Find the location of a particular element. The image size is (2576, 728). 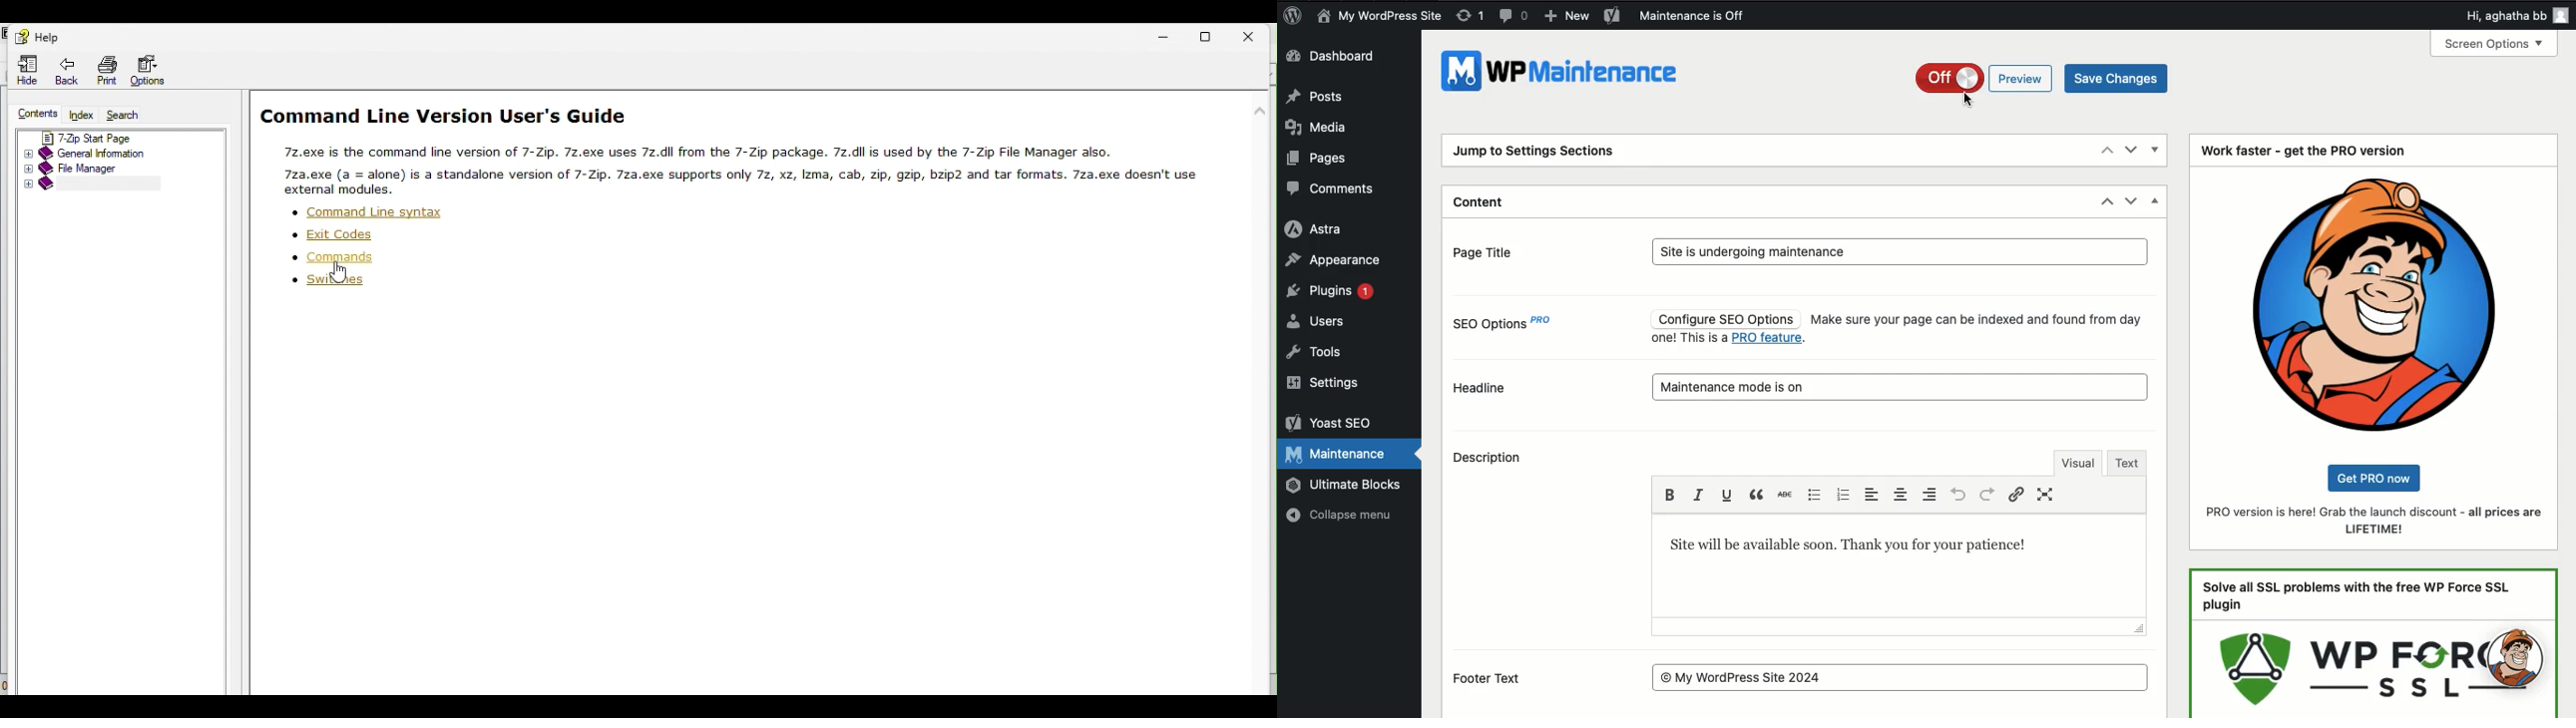

Move up down is located at coordinates (2120, 149).